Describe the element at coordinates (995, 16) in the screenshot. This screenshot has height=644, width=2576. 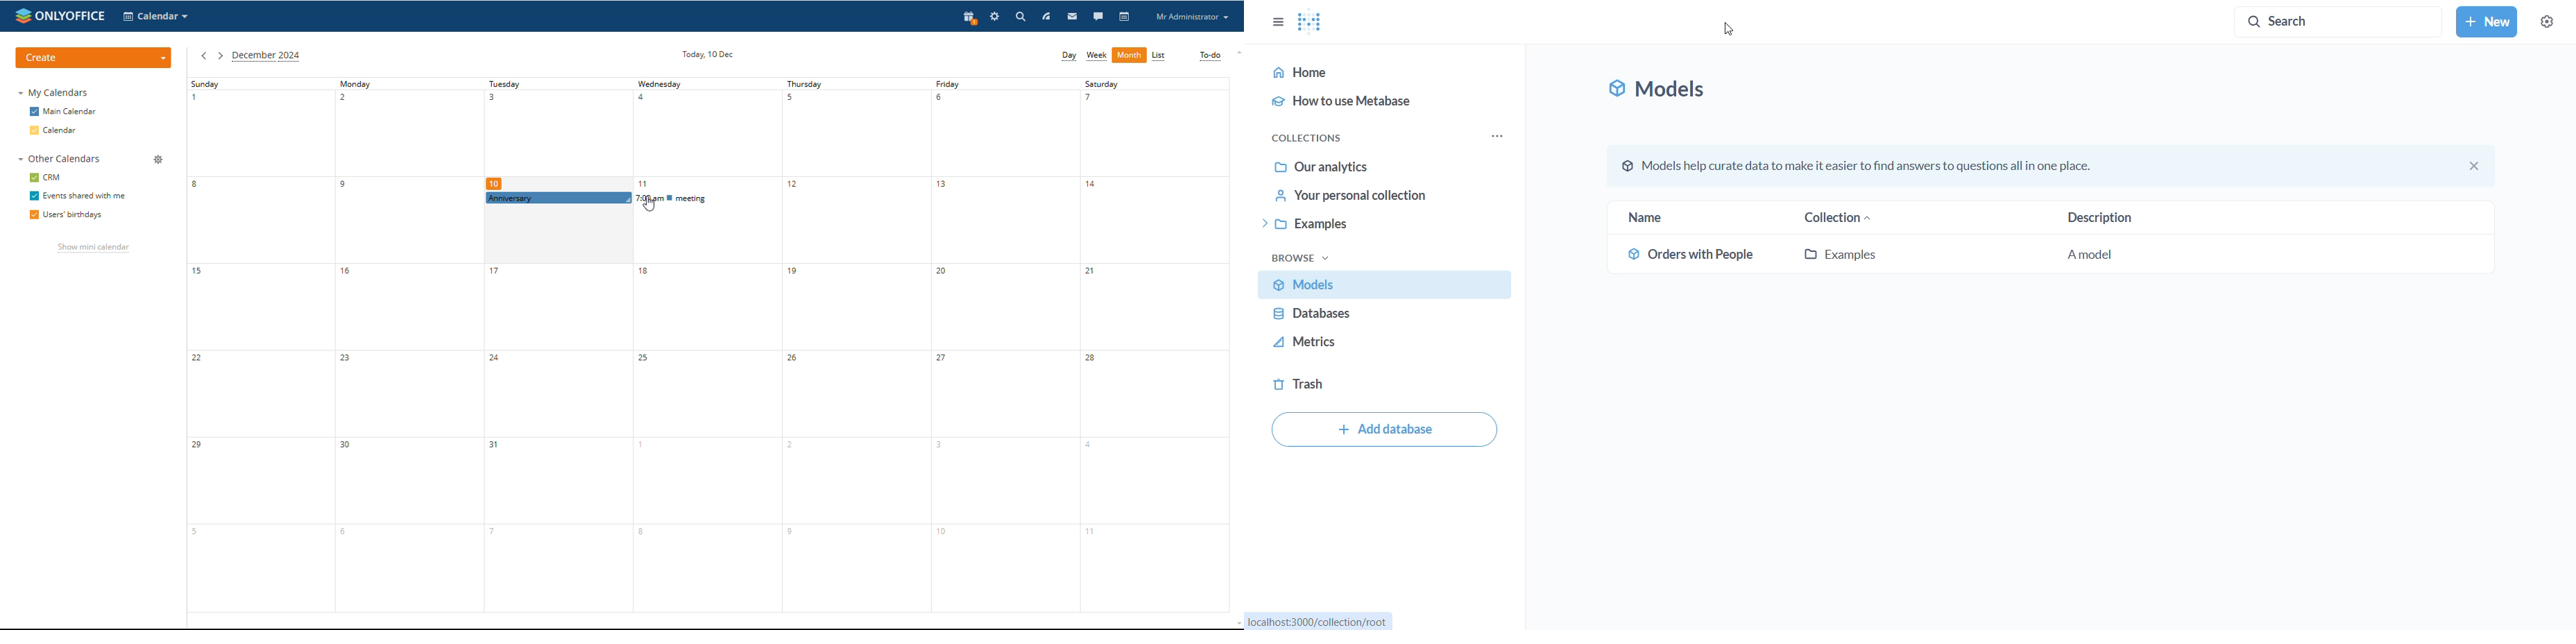
I see `settings` at that location.